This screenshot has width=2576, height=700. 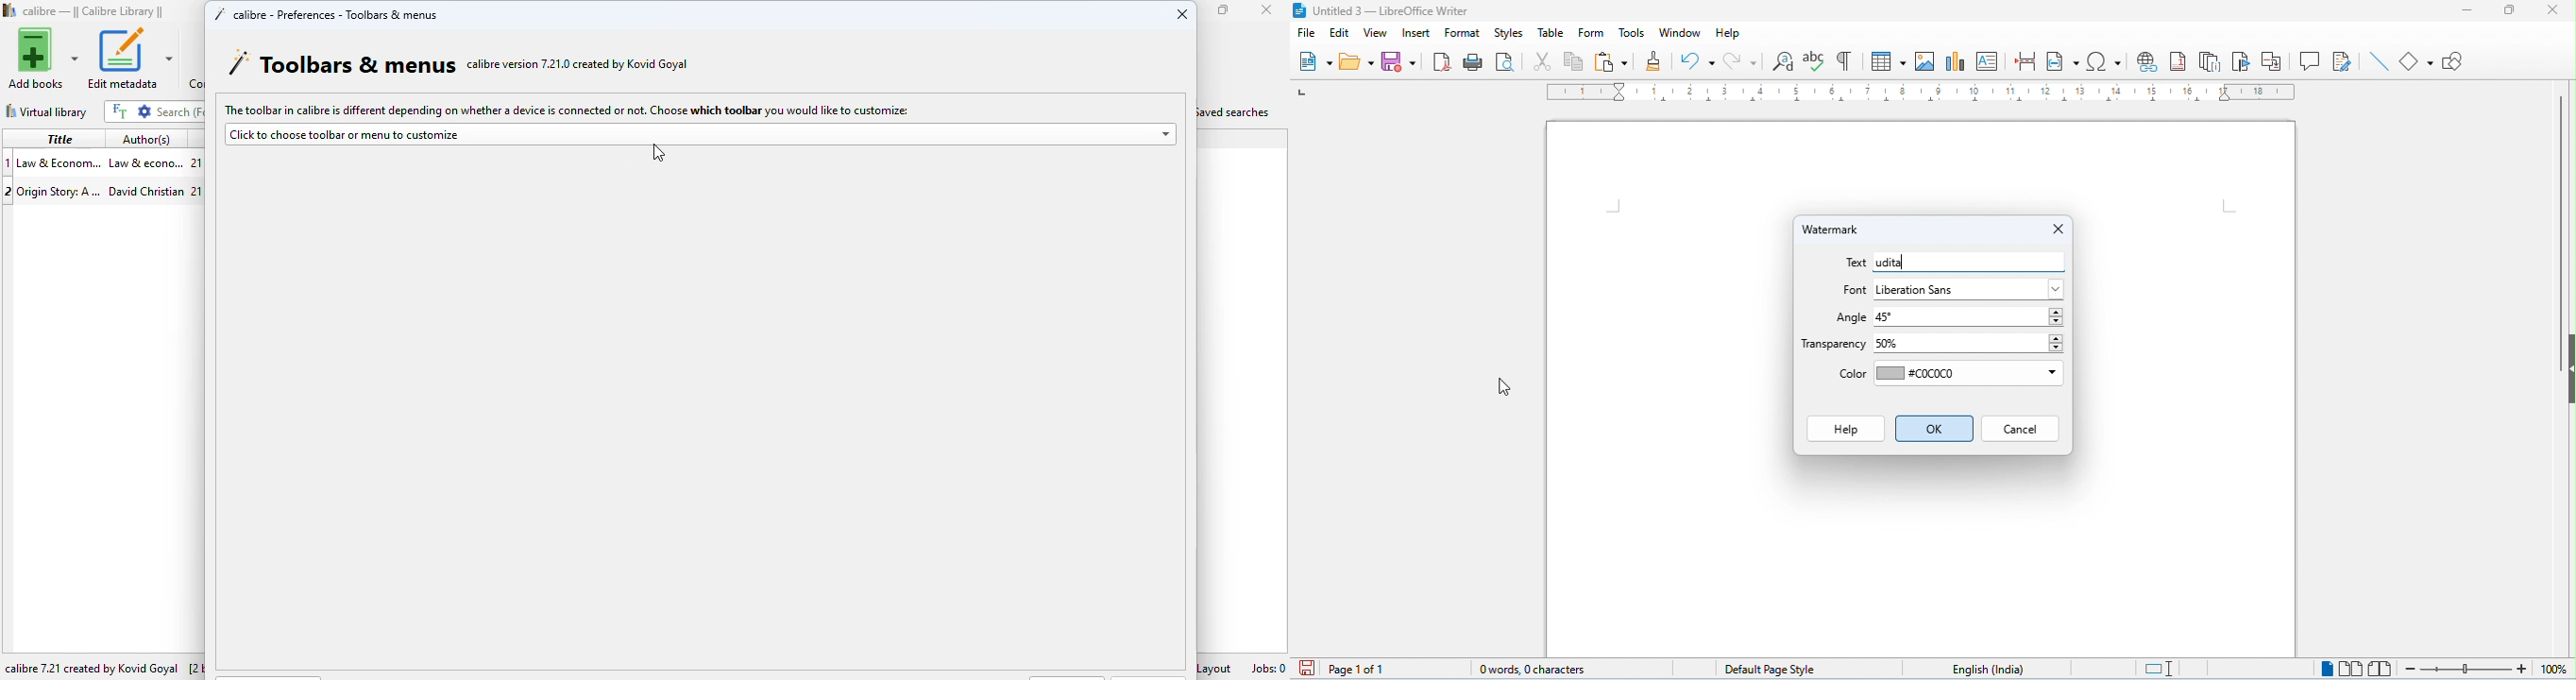 What do you see at coordinates (1957, 59) in the screenshot?
I see `insert chart` at bounding box center [1957, 59].